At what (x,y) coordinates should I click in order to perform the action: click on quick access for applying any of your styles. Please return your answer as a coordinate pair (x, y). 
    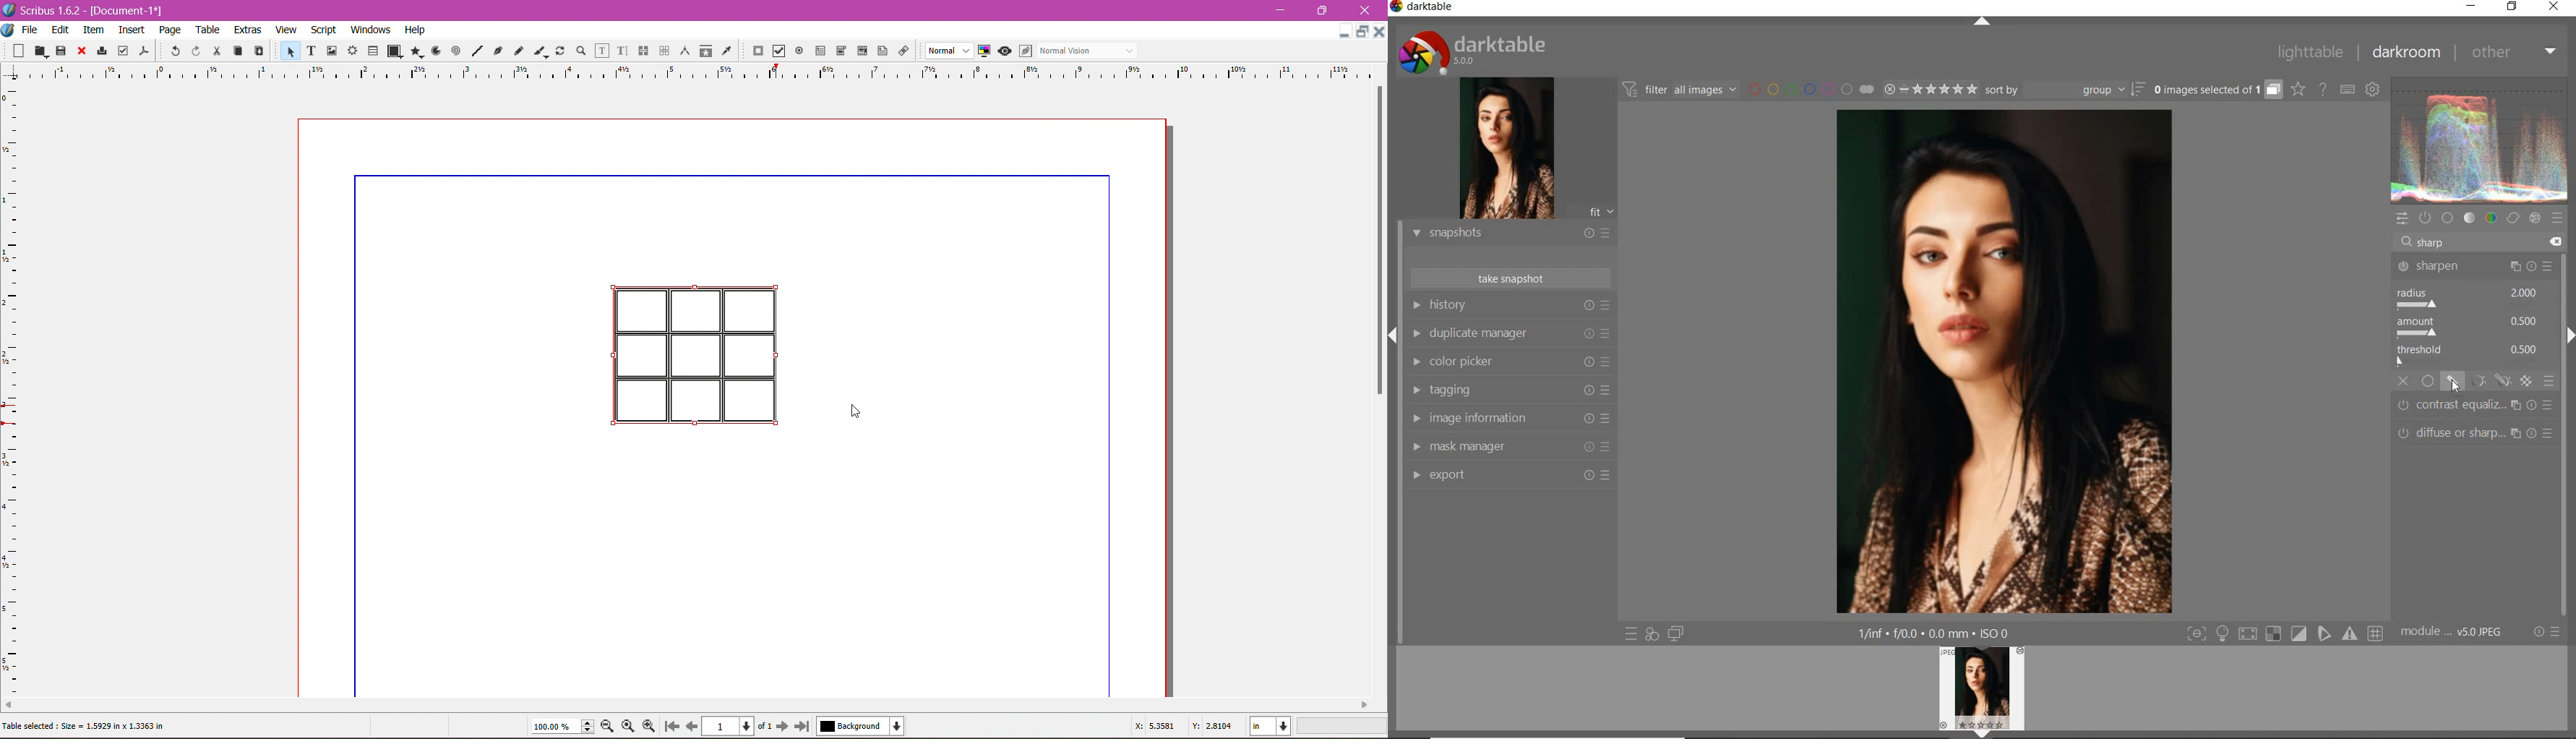
    Looking at the image, I should click on (1652, 634).